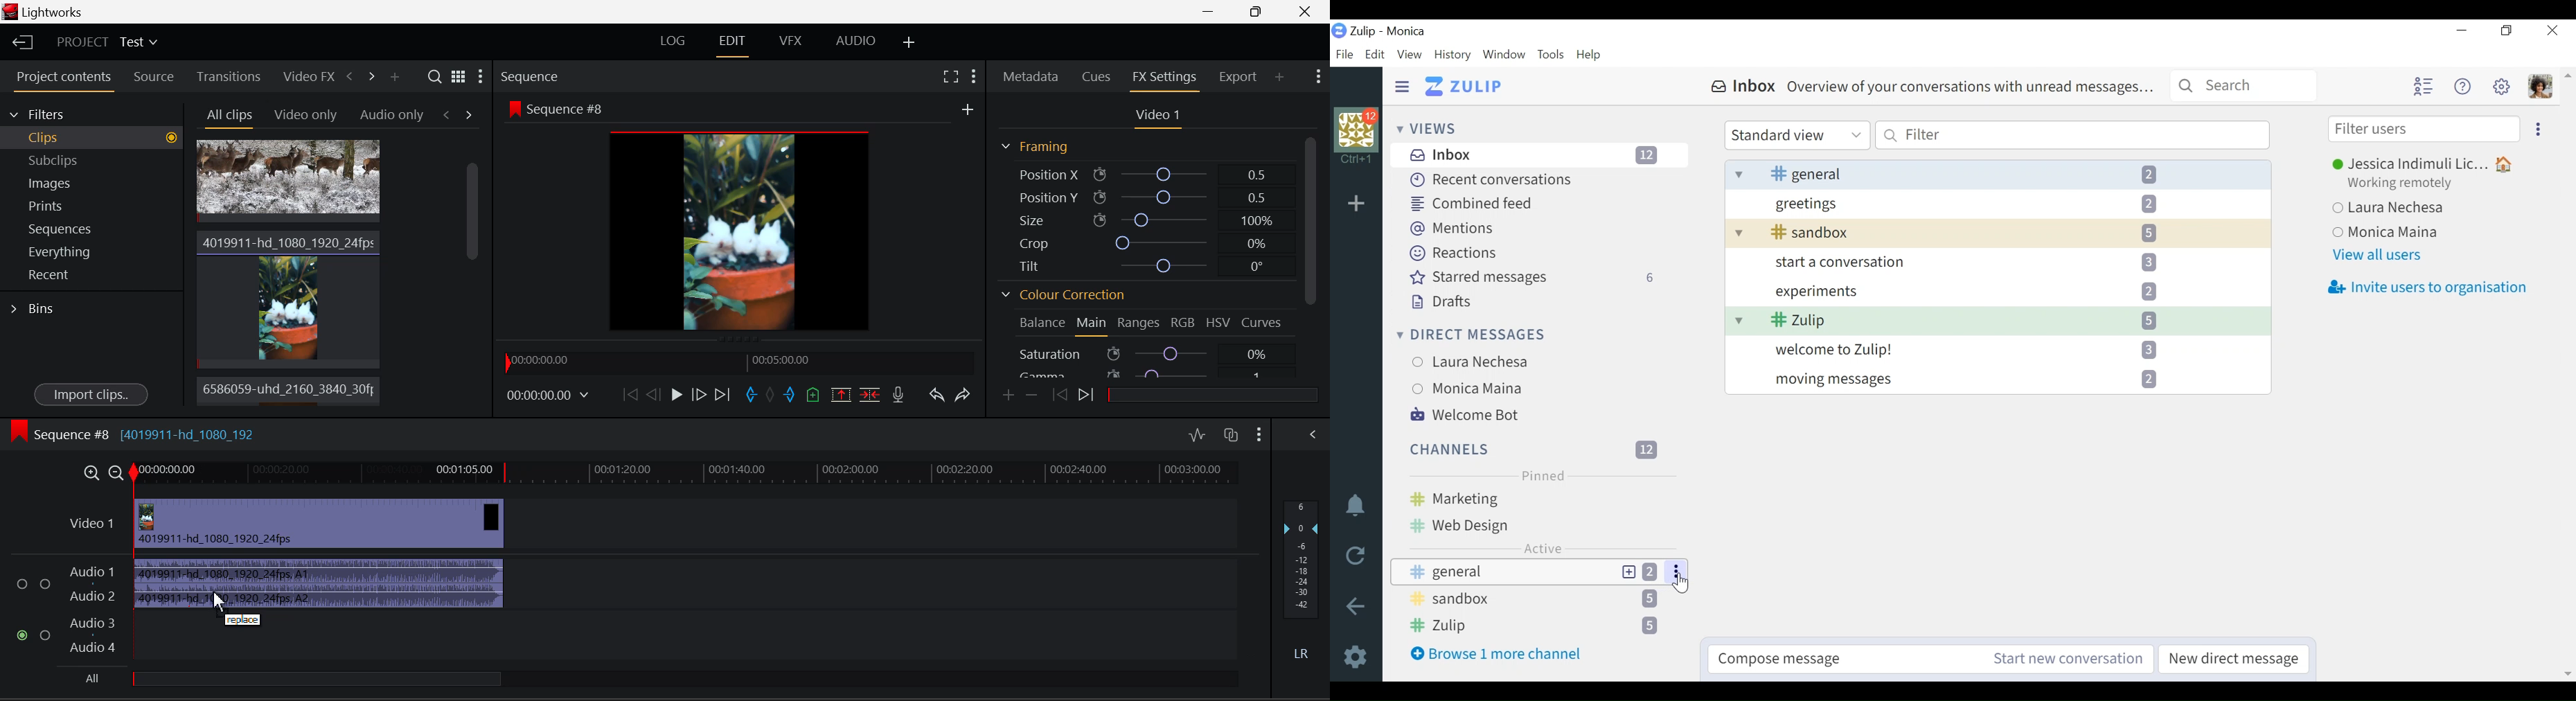  I want to click on Marketing, so click(1534, 498).